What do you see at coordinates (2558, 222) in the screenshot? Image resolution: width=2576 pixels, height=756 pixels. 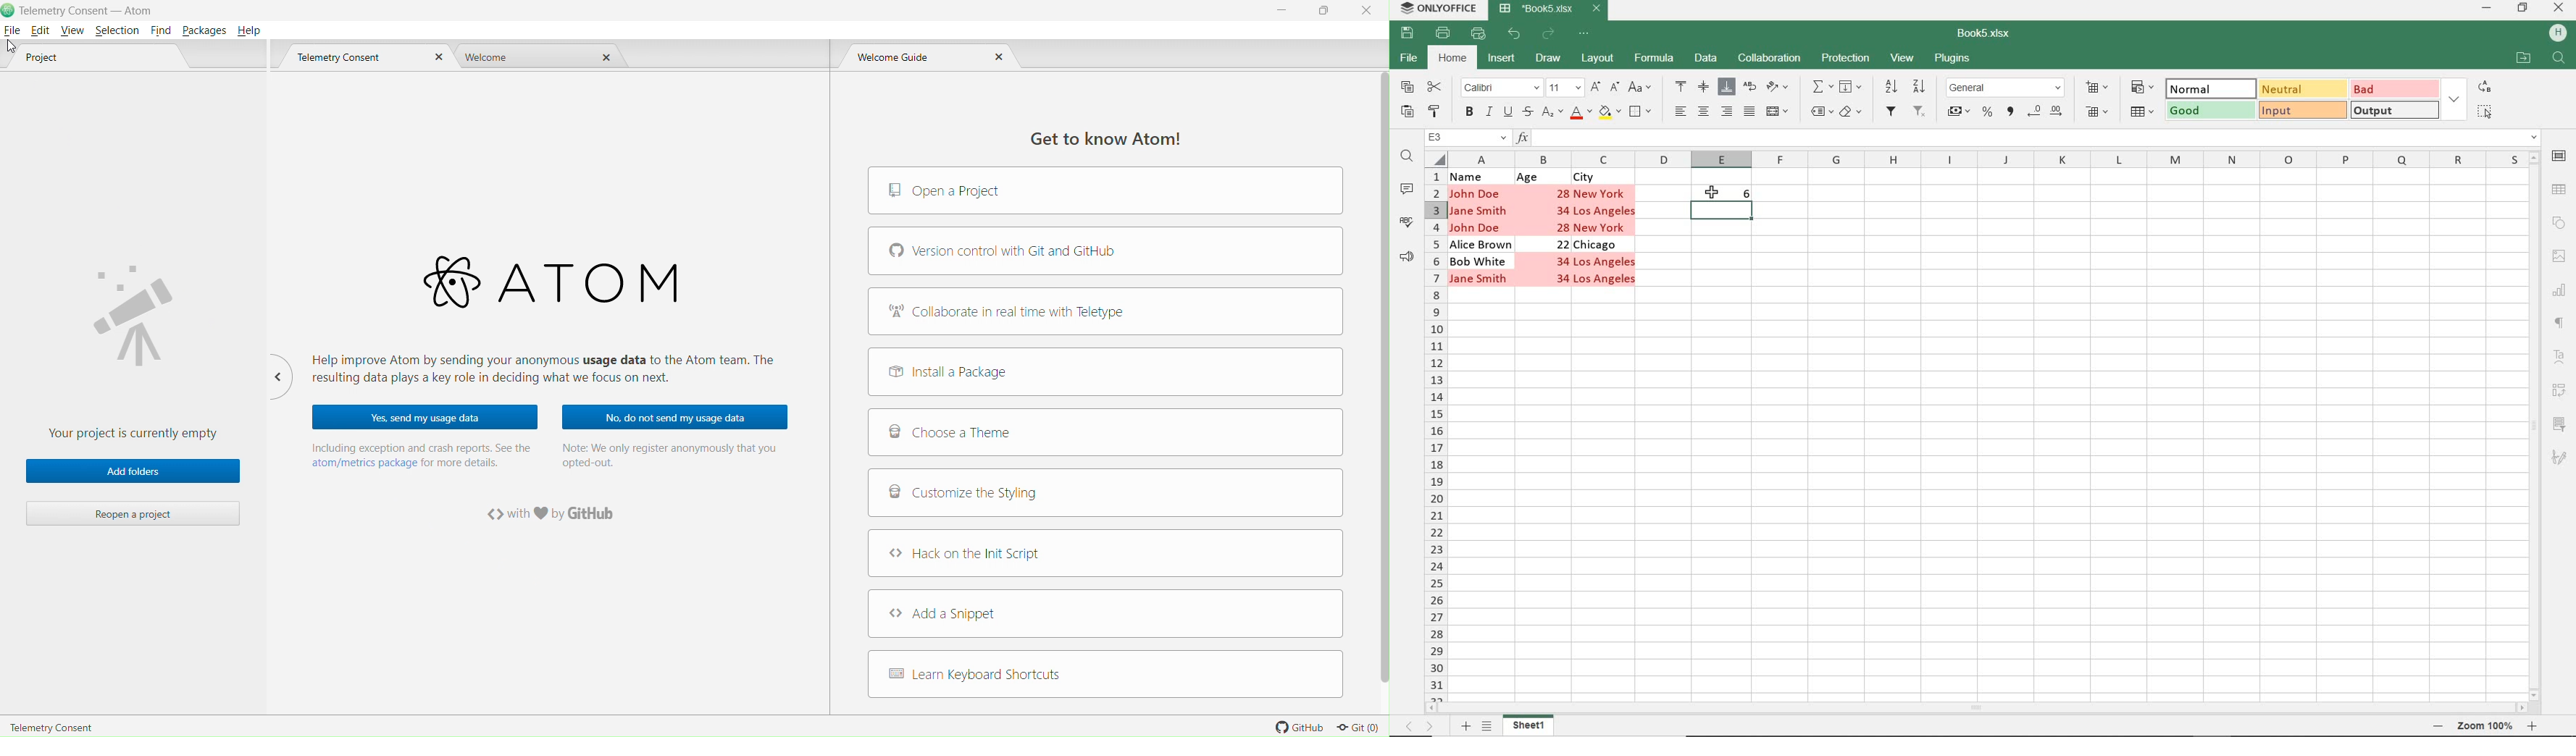 I see `SHAPE` at bounding box center [2558, 222].